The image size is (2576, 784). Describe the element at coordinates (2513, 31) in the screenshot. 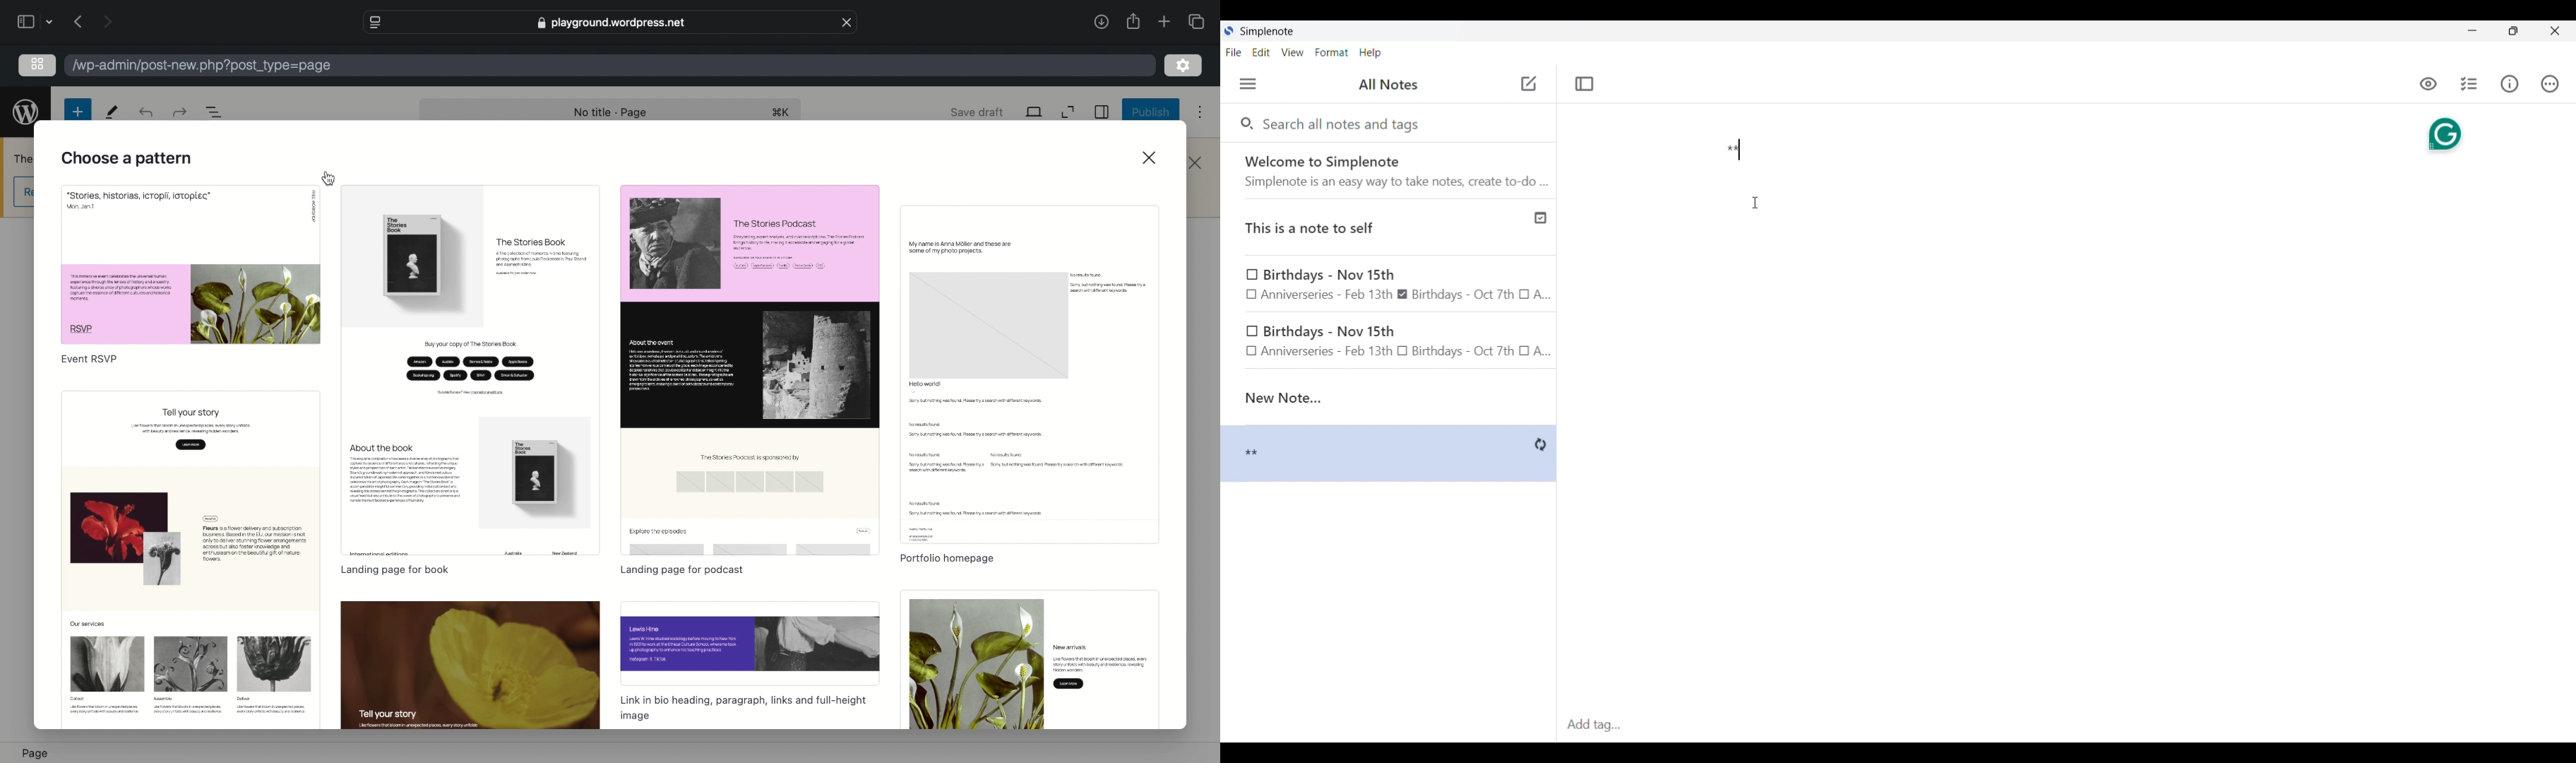

I see `Show interface in a smaller tab` at that location.